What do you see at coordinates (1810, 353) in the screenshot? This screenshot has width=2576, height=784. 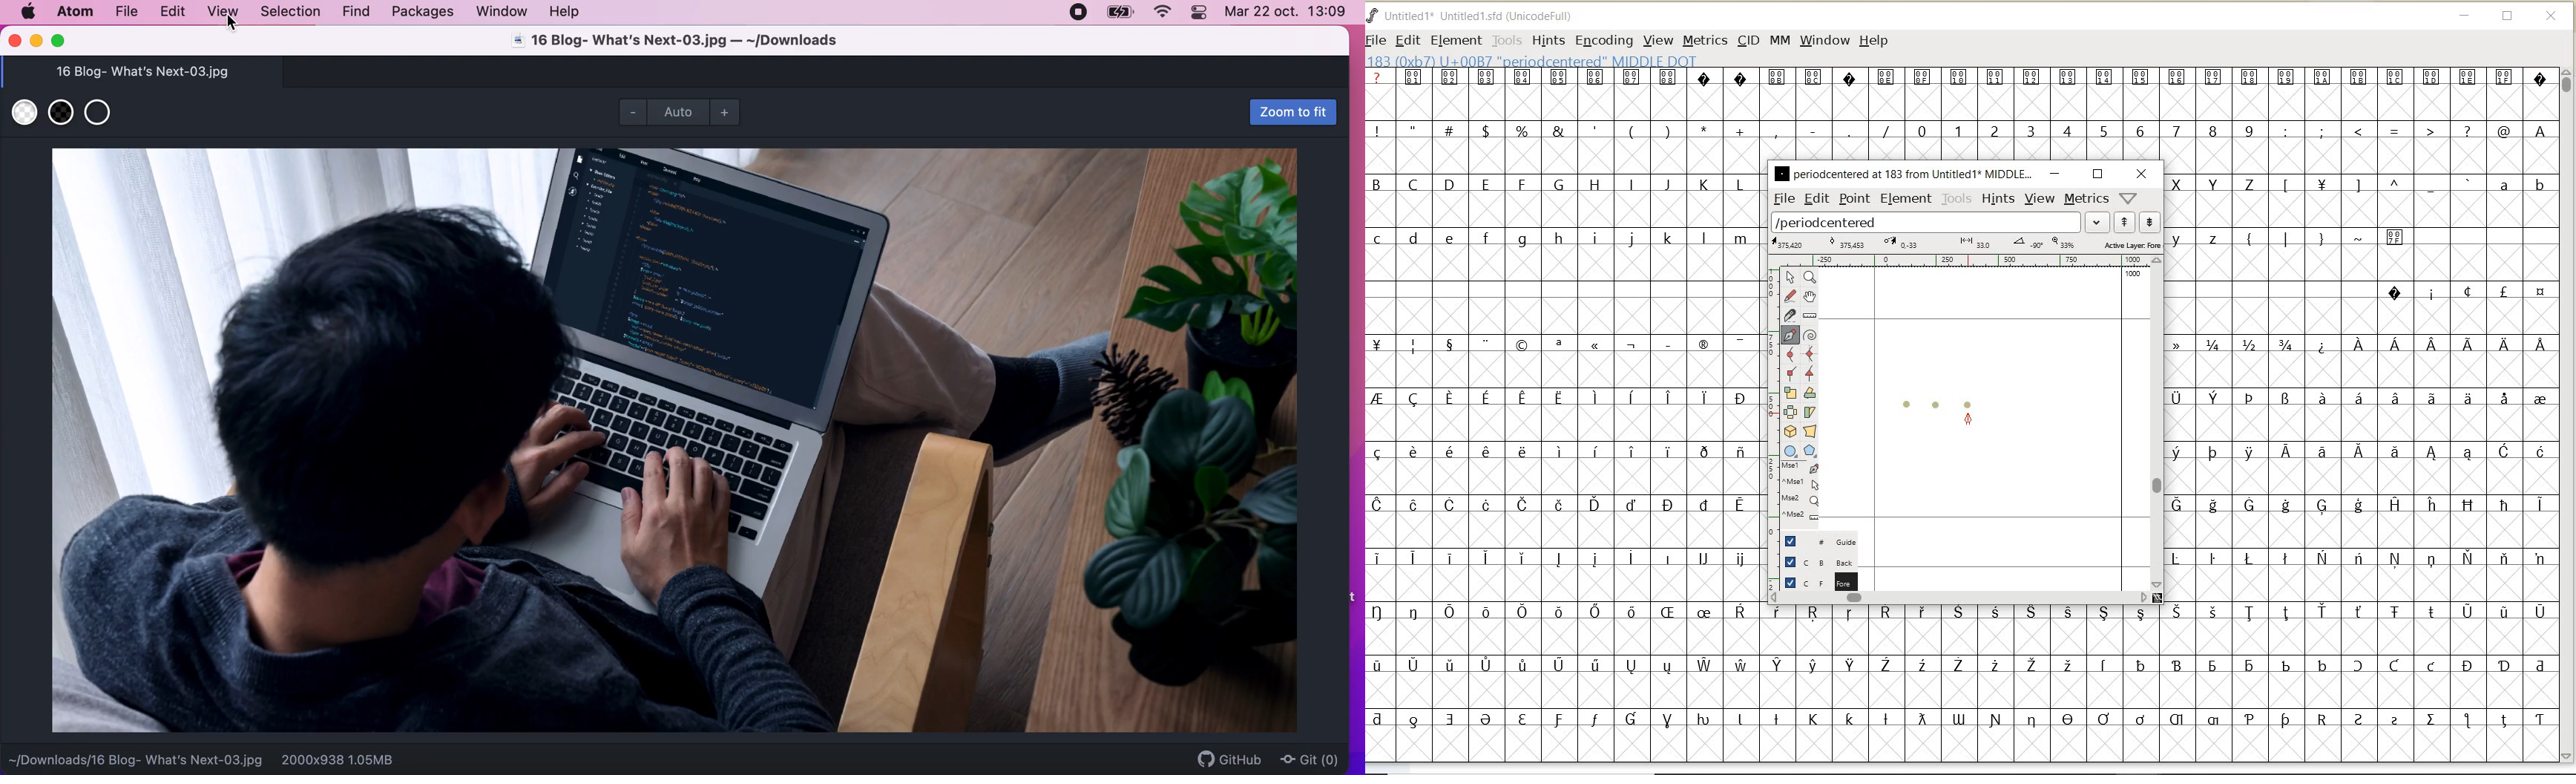 I see `add a curve point always either horizontal or vertical` at bounding box center [1810, 353].